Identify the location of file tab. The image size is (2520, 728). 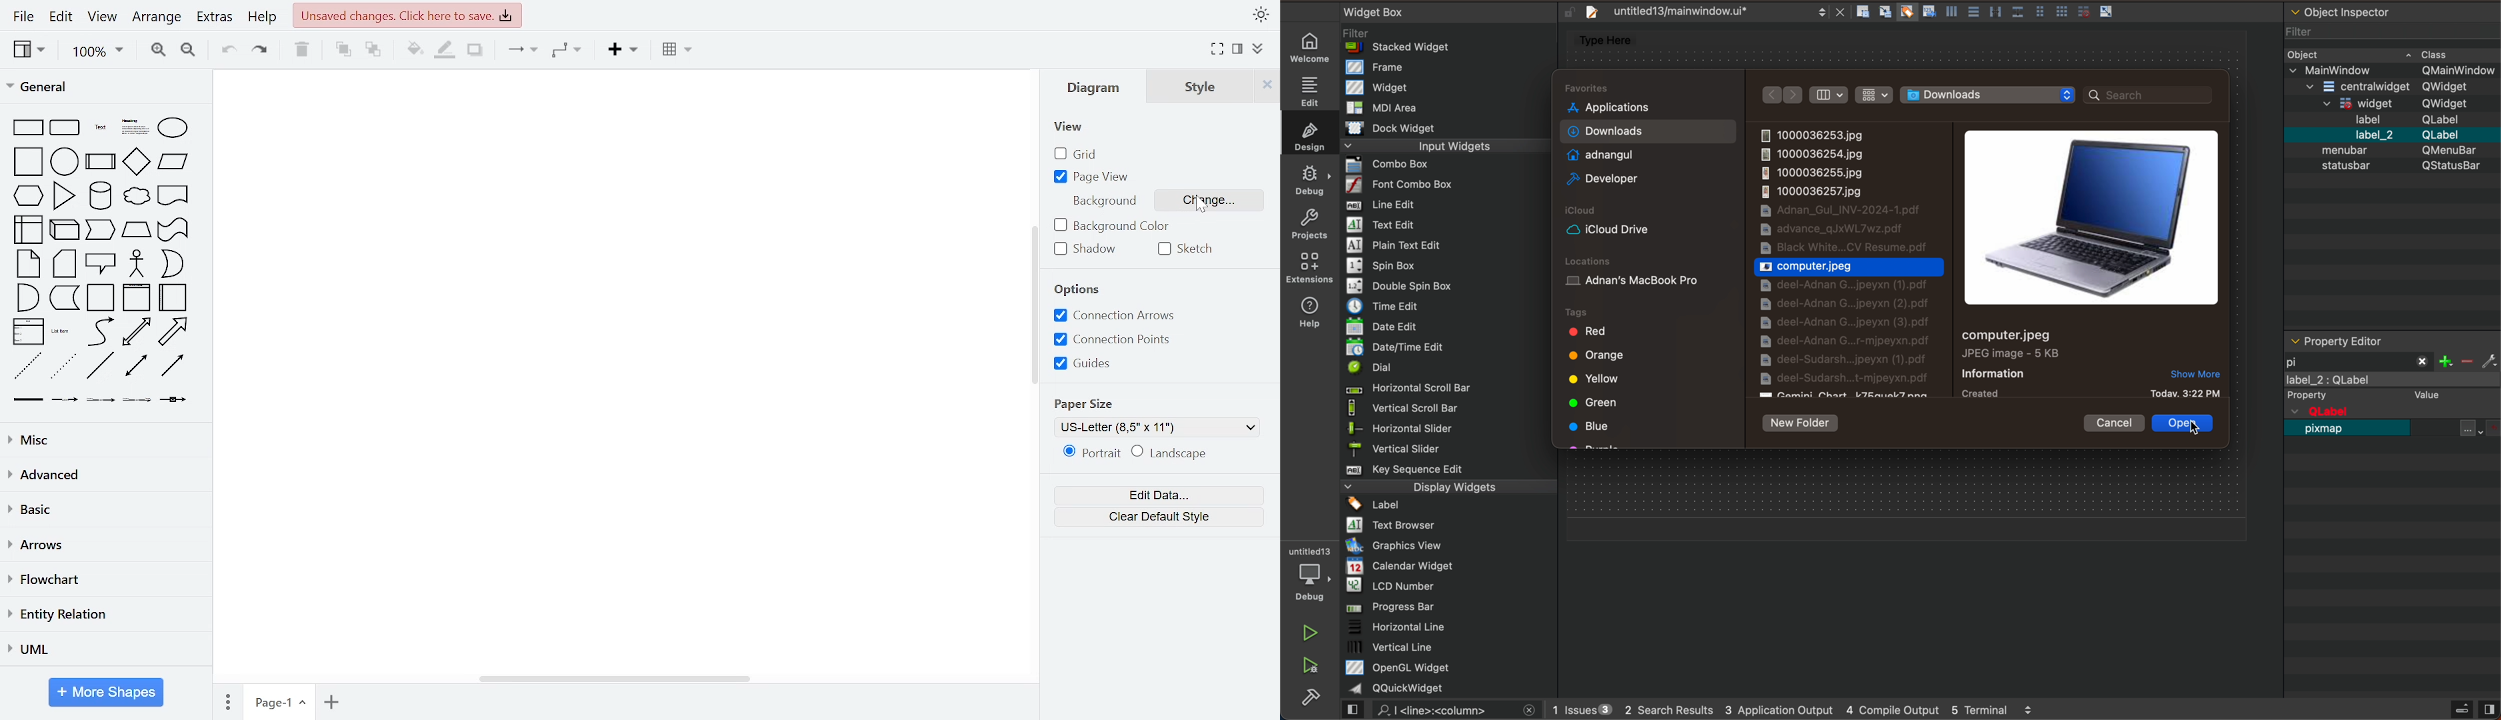
(1712, 14).